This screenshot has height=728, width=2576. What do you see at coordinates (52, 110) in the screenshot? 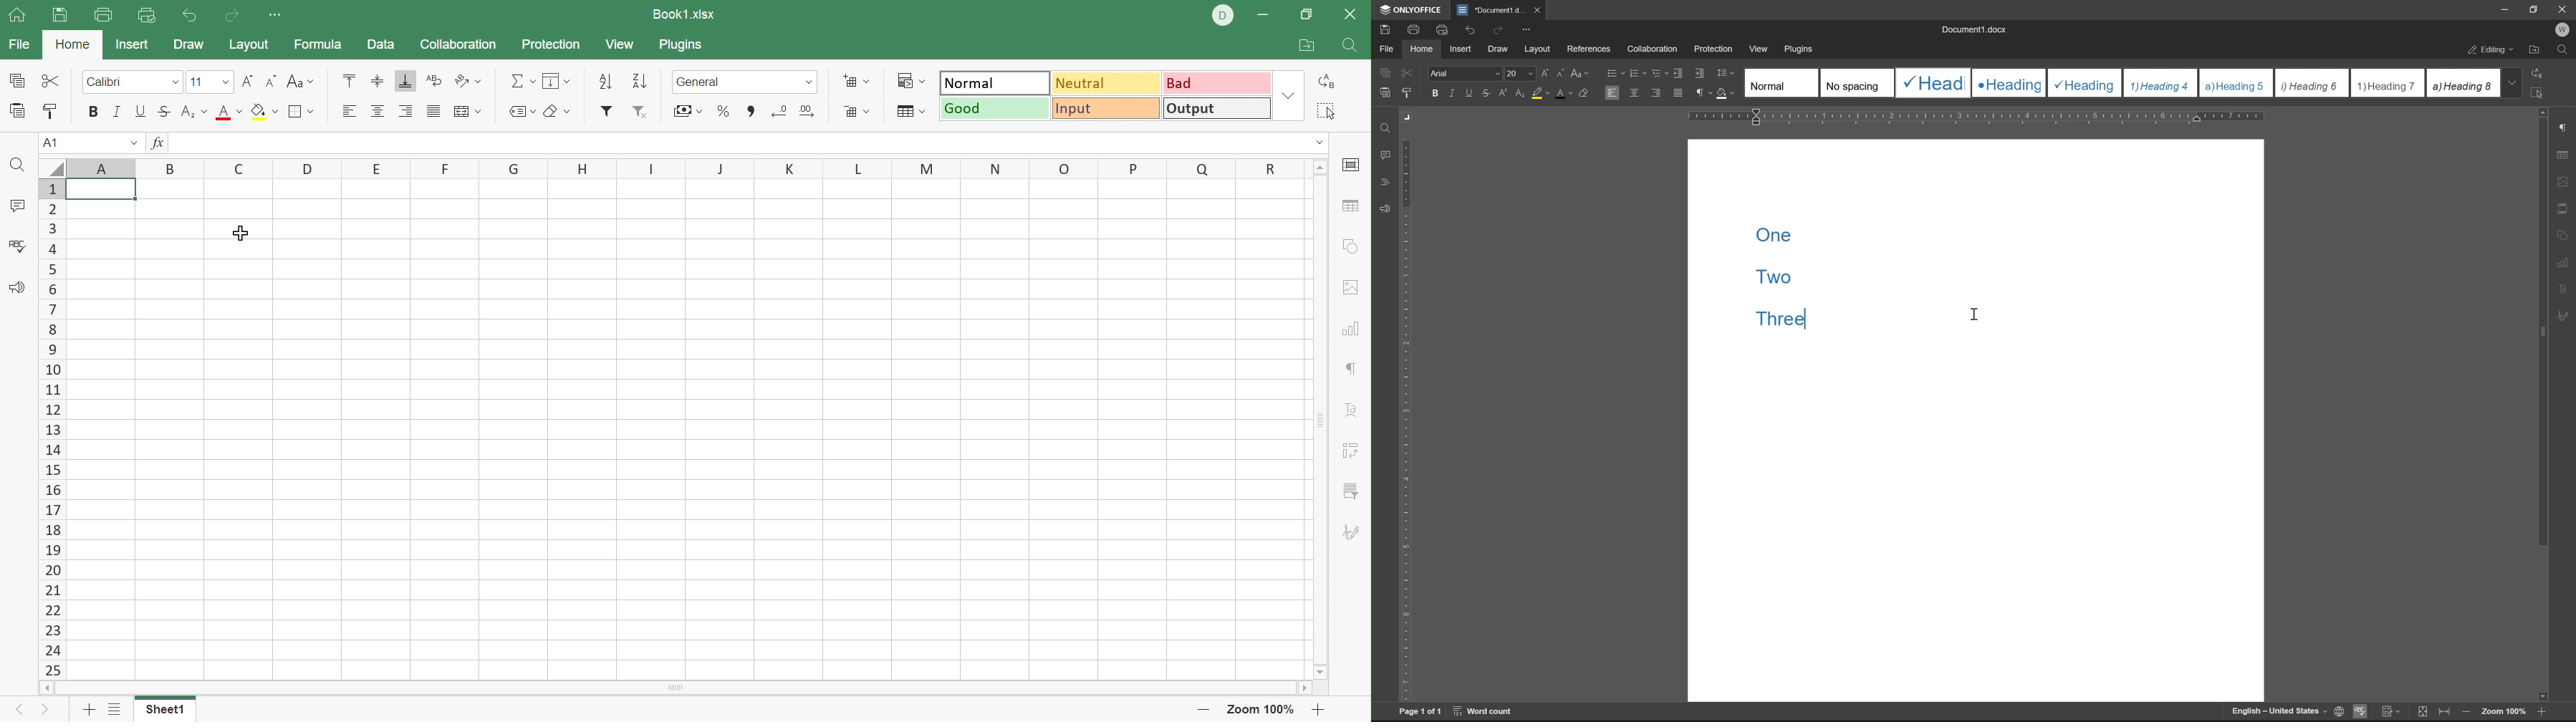
I see `Copy style` at bounding box center [52, 110].